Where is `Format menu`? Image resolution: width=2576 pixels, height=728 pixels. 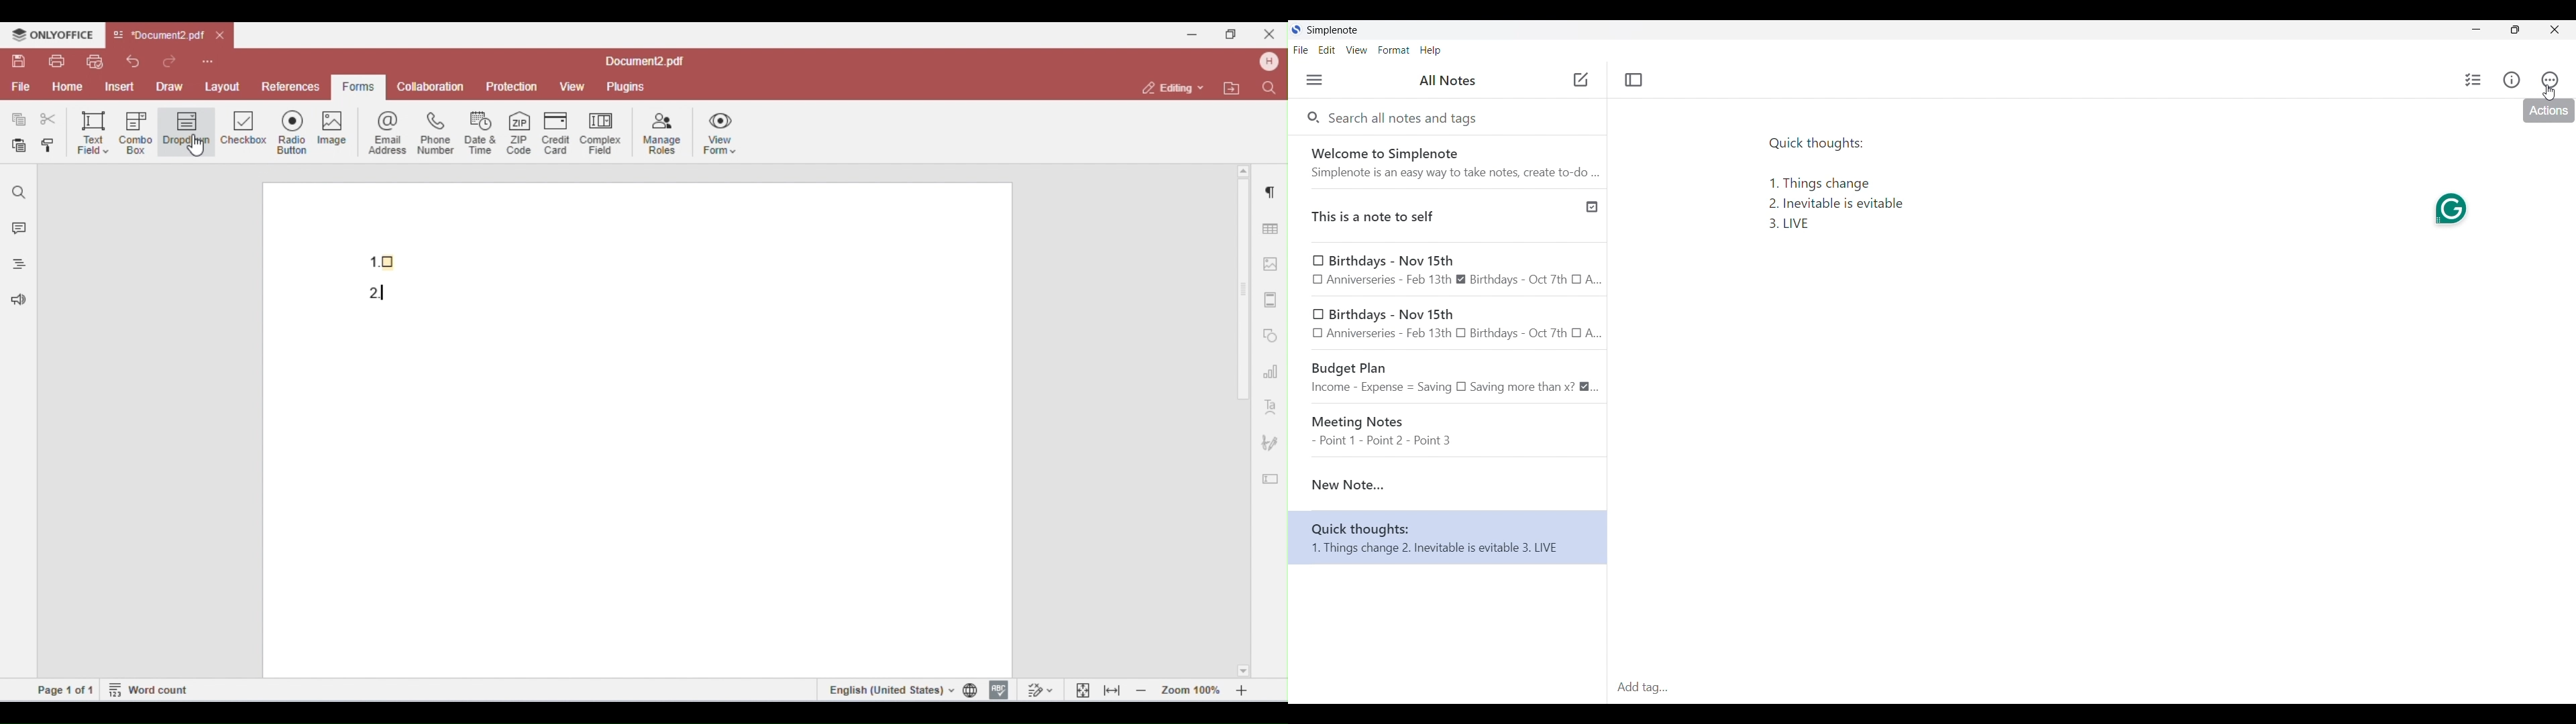
Format menu is located at coordinates (1394, 50).